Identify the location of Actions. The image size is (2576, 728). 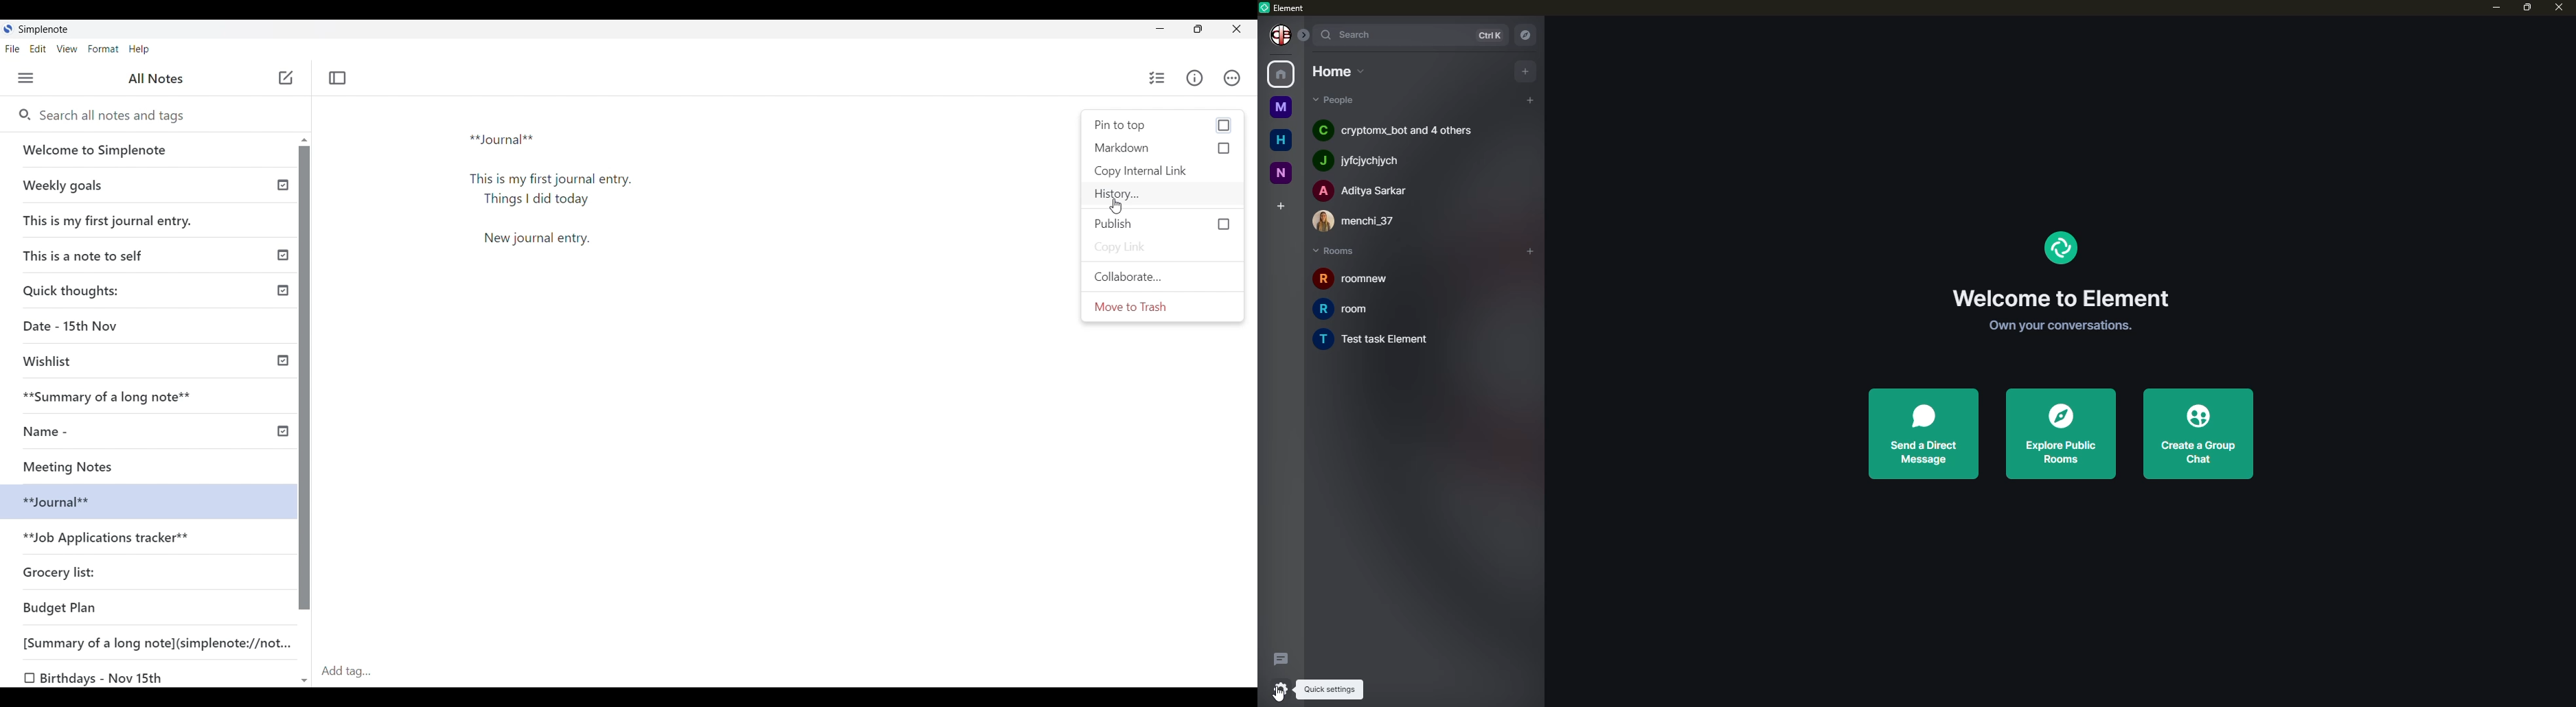
(1232, 78).